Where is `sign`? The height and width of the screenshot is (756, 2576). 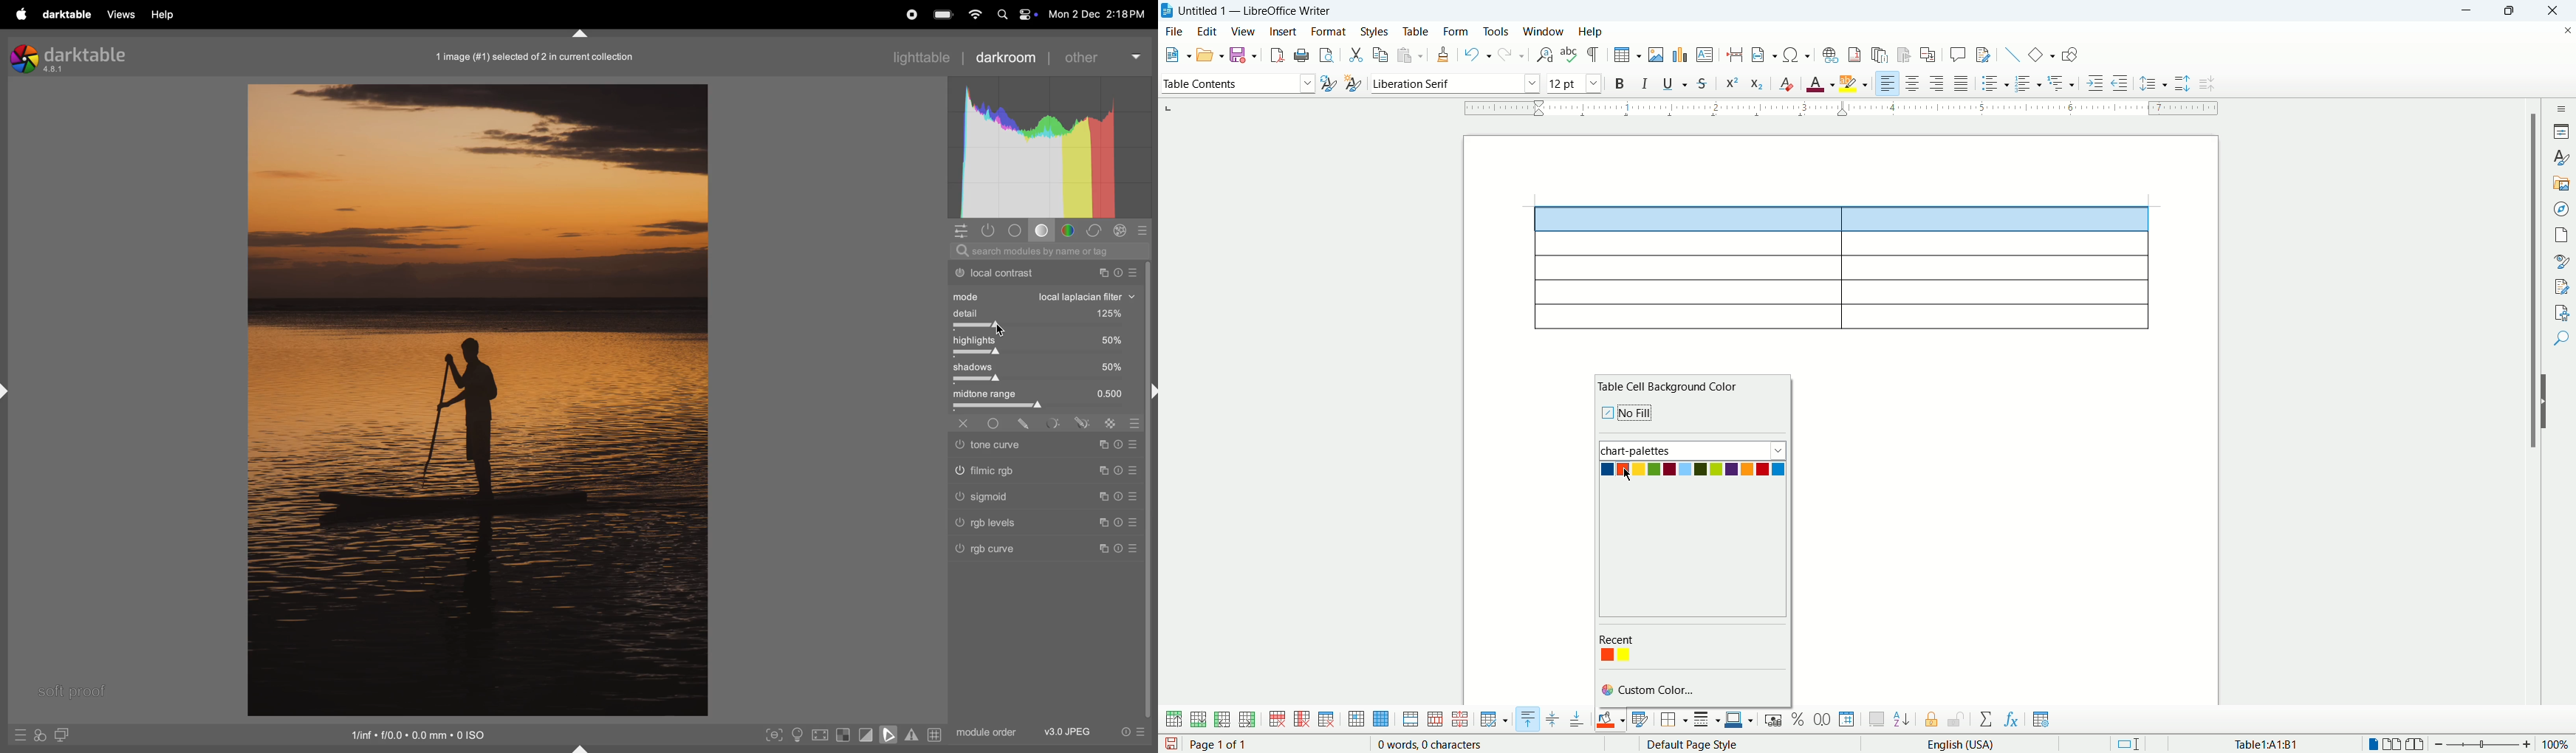 sign is located at coordinates (1109, 425).